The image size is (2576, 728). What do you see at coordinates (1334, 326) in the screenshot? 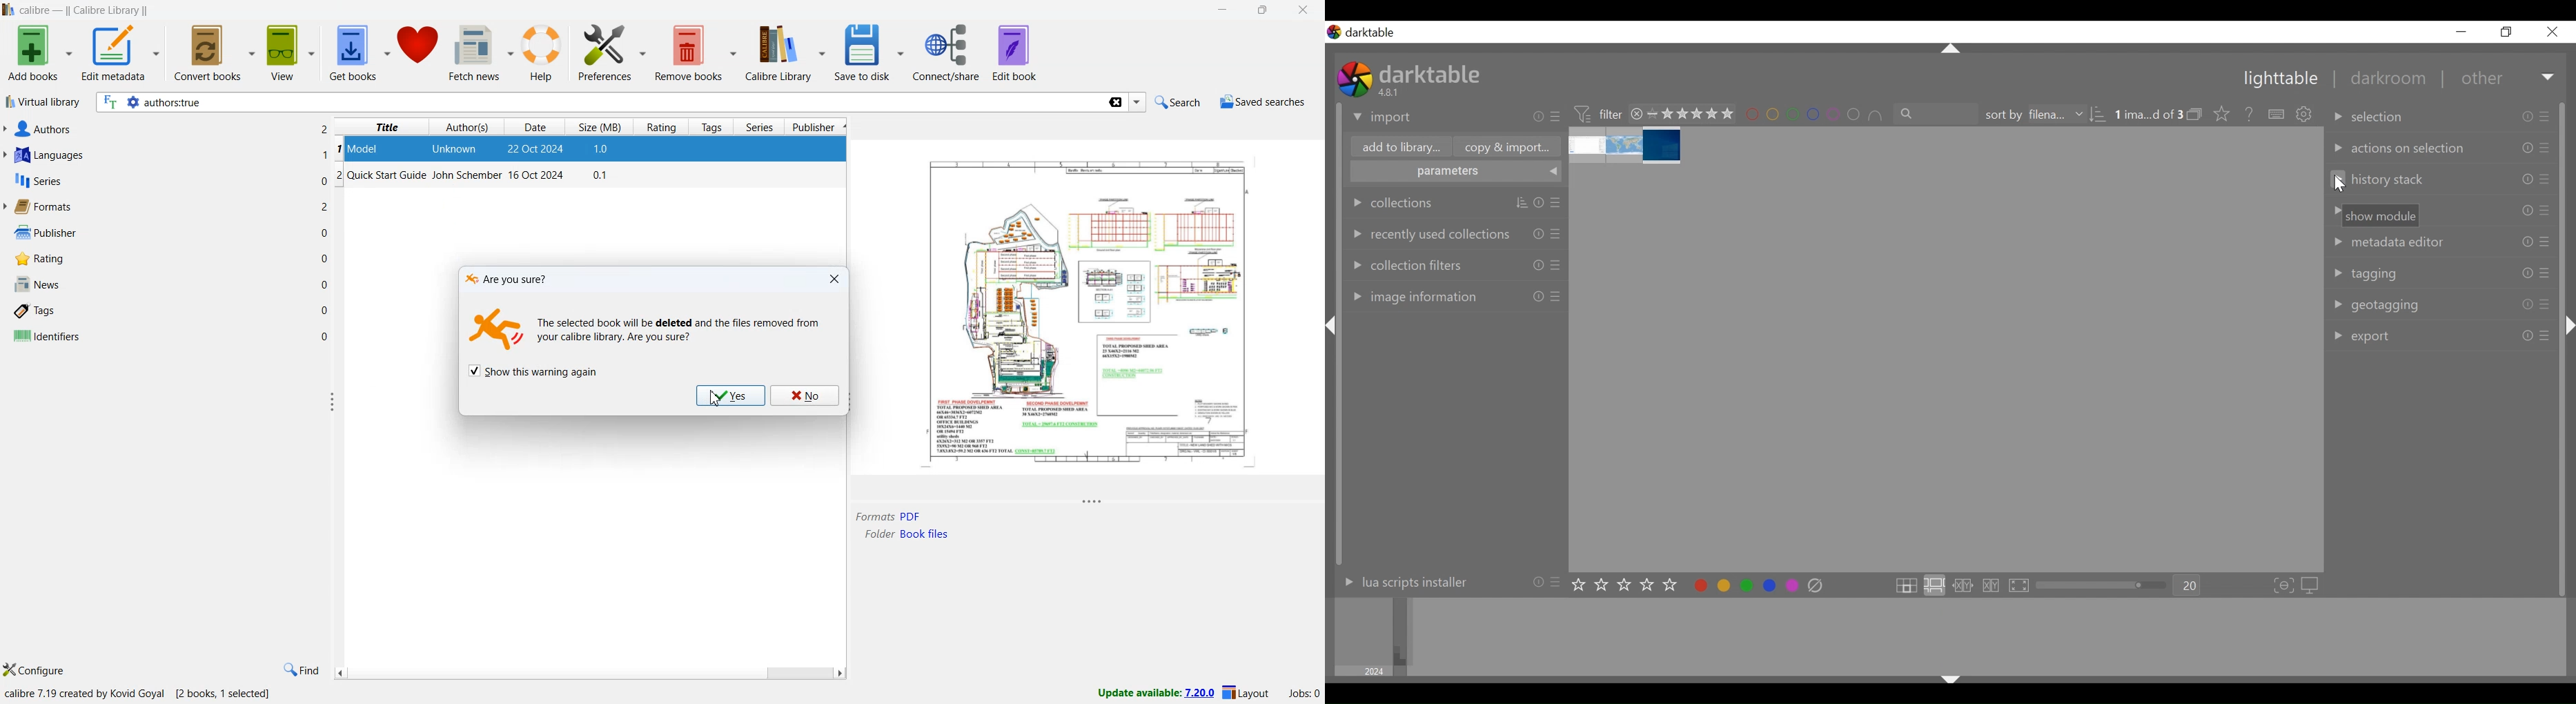
I see `Collapse ` at bounding box center [1334, 326].